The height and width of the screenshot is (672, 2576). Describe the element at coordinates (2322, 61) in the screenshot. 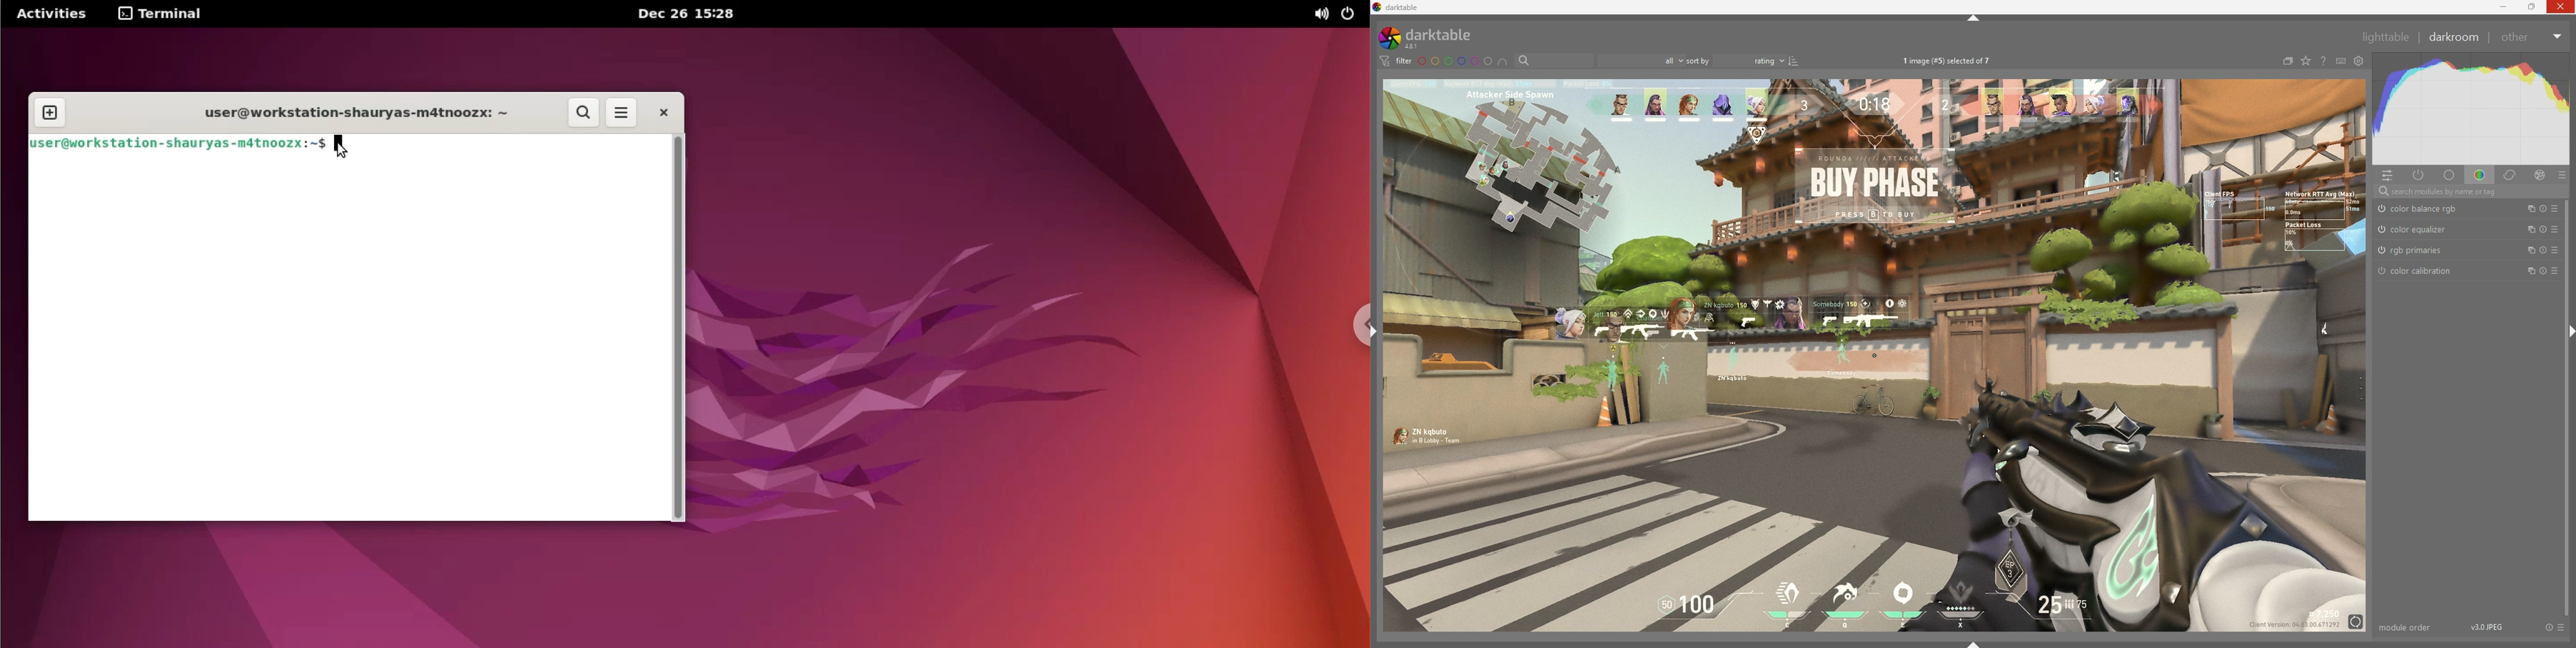

I see `help` at that location.